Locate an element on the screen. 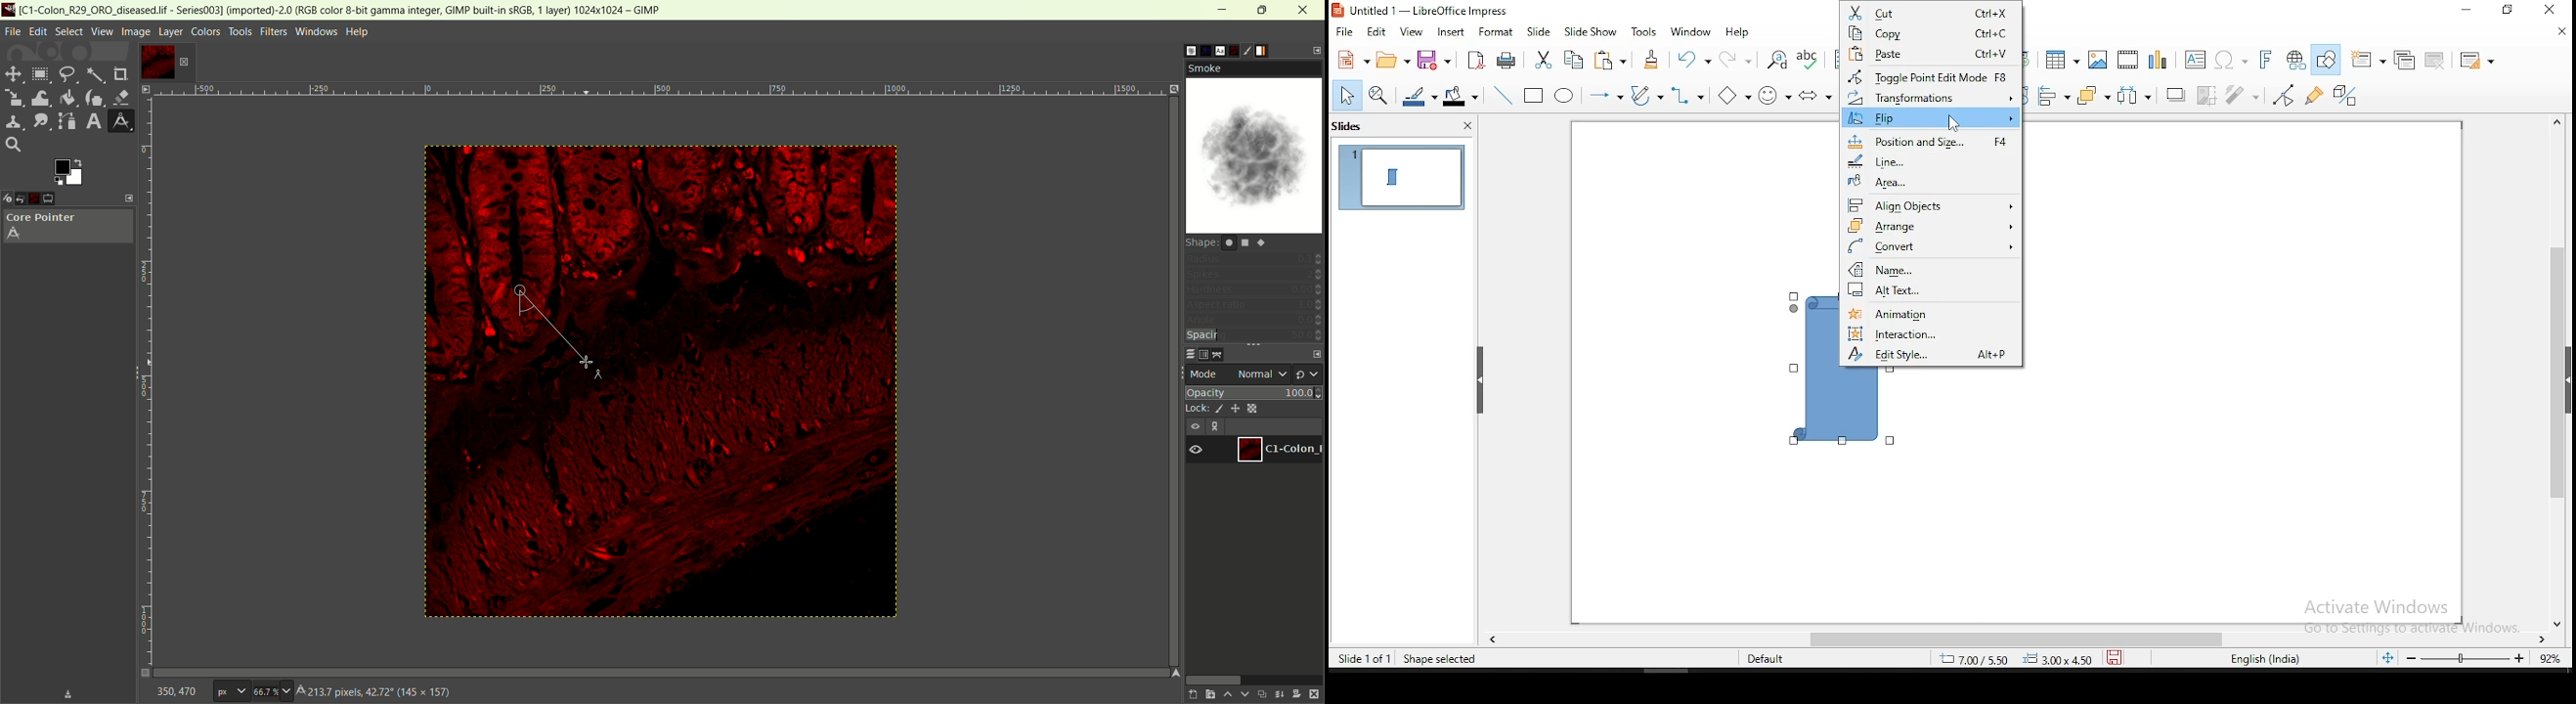 The image size is (2576, 728). view is located at coordinates (101, 31).